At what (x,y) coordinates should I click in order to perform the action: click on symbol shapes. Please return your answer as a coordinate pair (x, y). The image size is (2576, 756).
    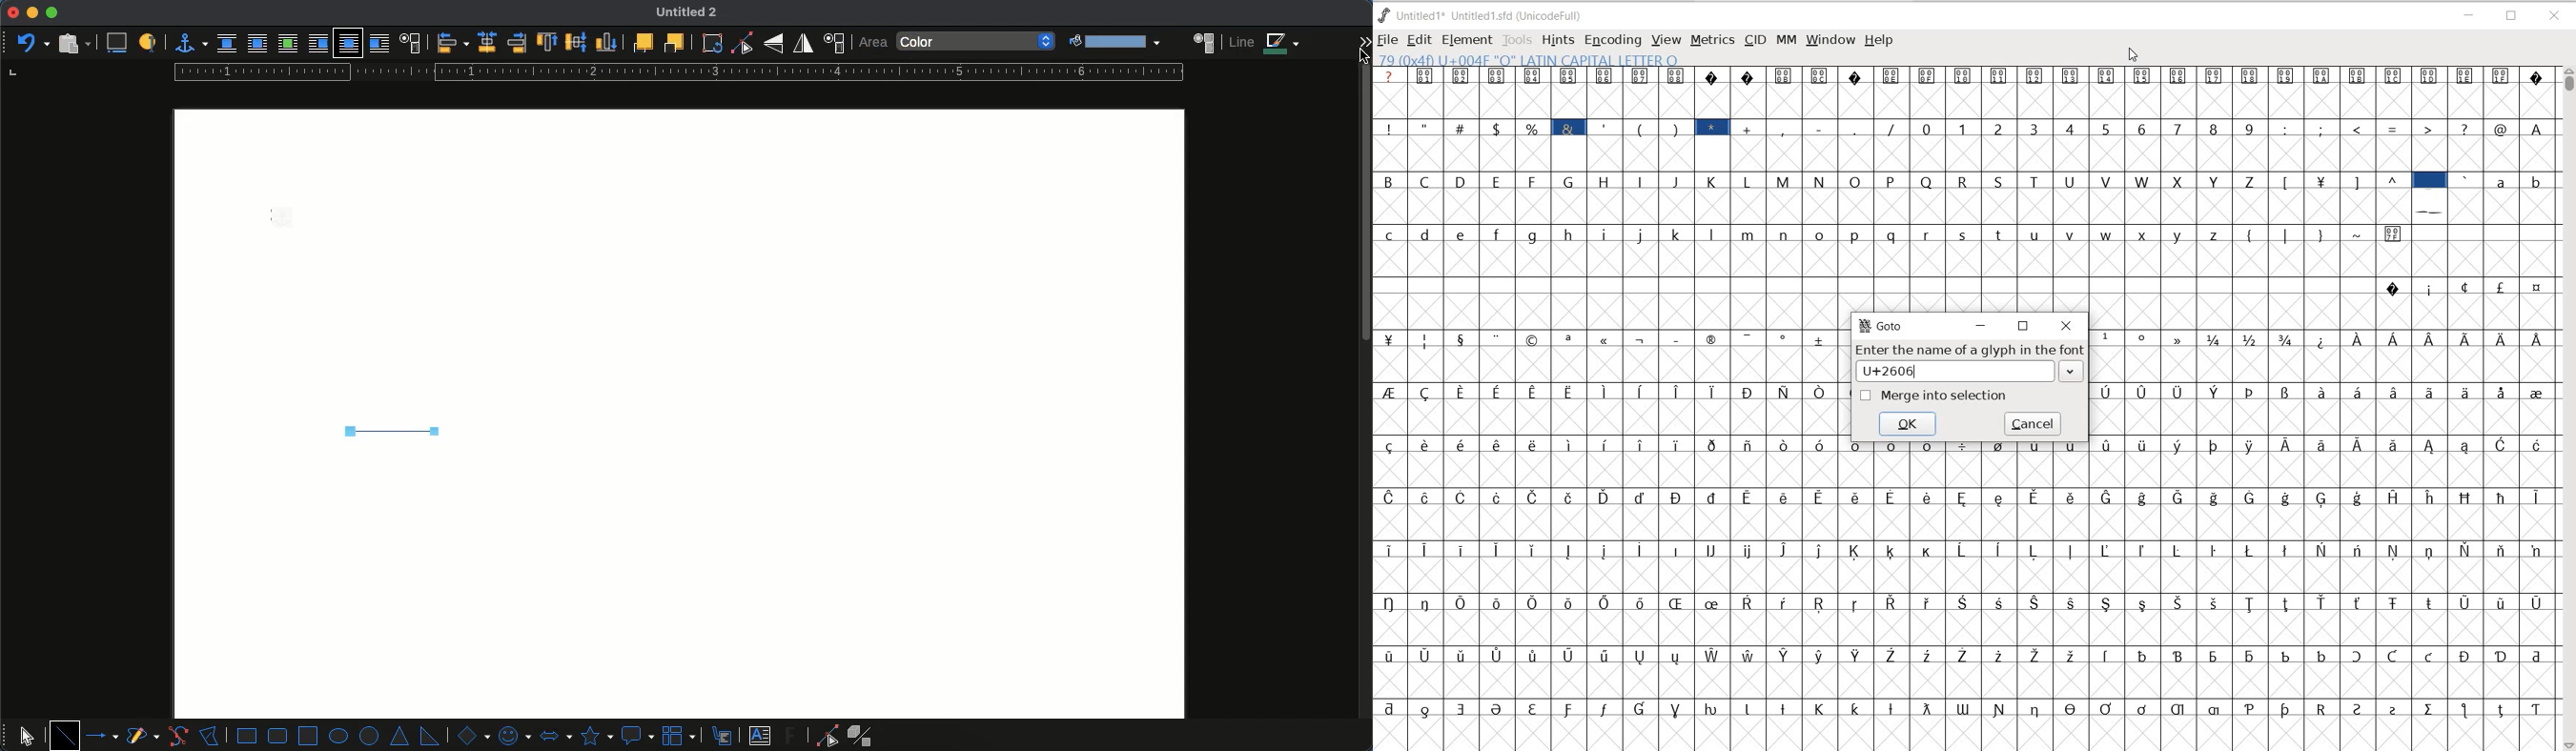
    Looking at the image, I should click on (513, 735).